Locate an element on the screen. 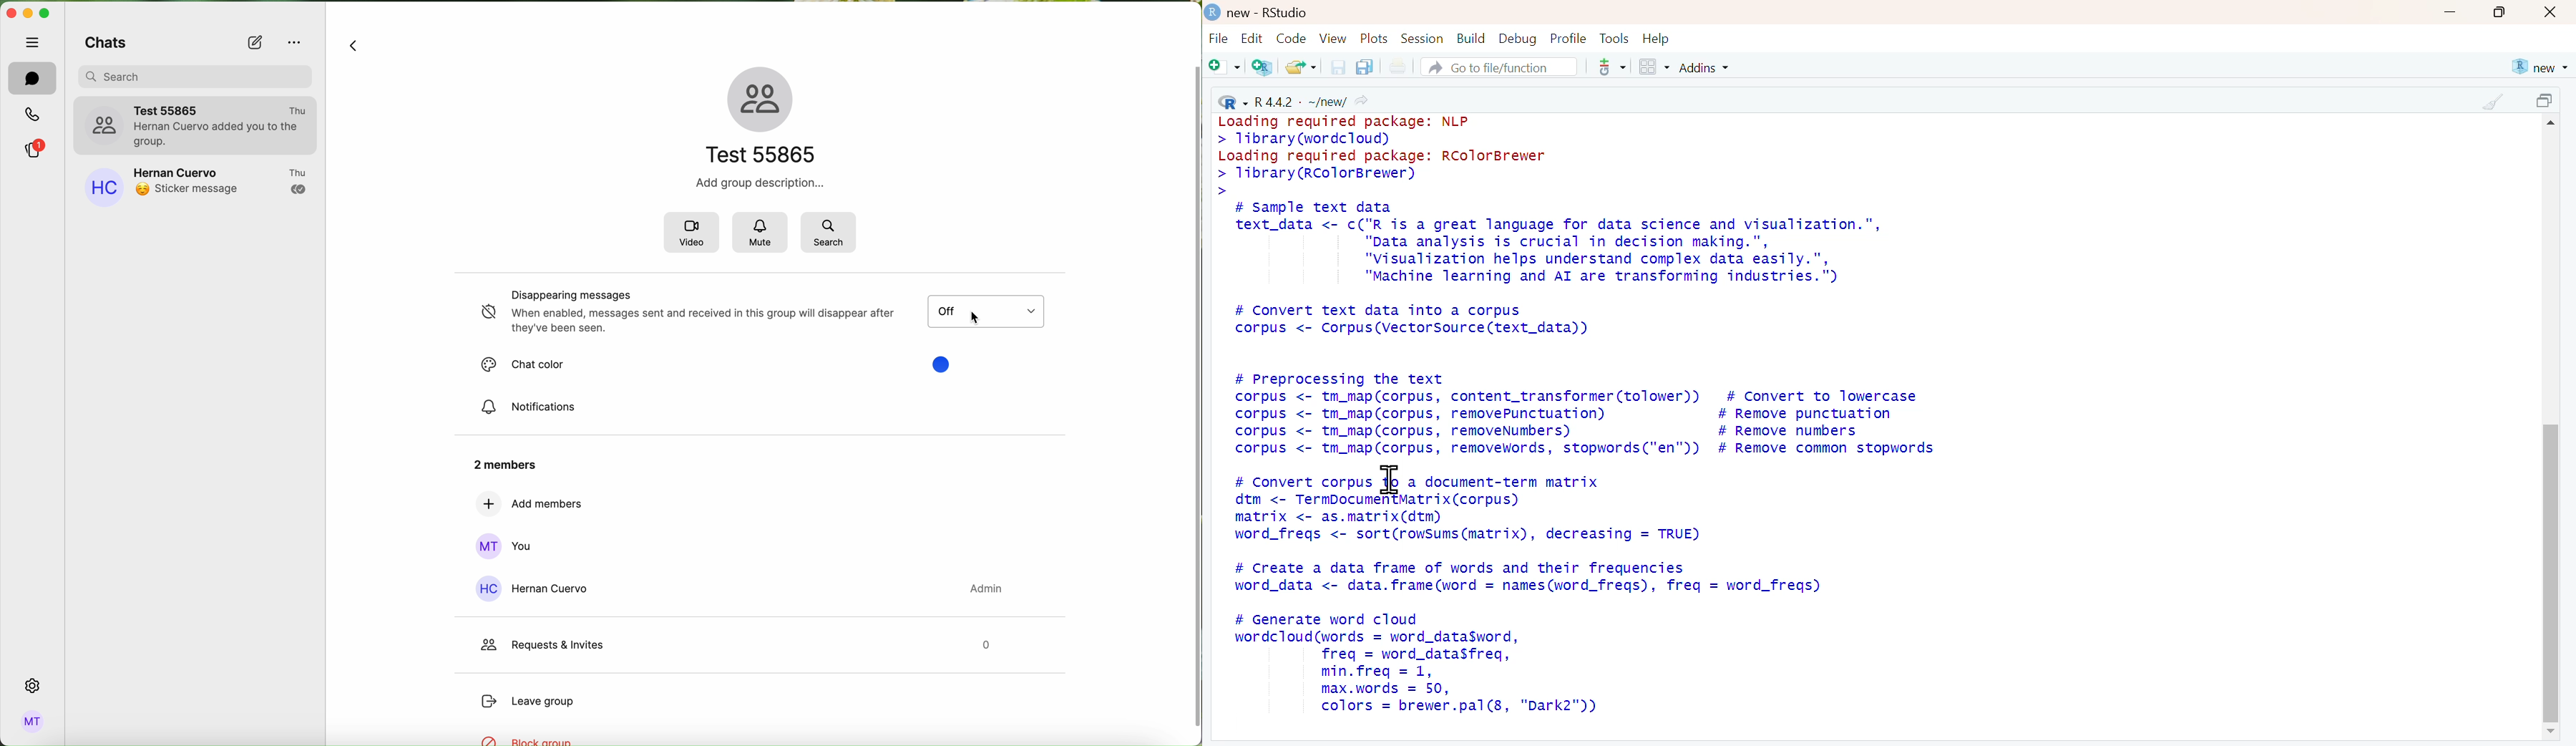  # Convert text data into a corpus
corpus <- Corpus(VectorSource(text_data)) is located at coordinates (1413, 321).